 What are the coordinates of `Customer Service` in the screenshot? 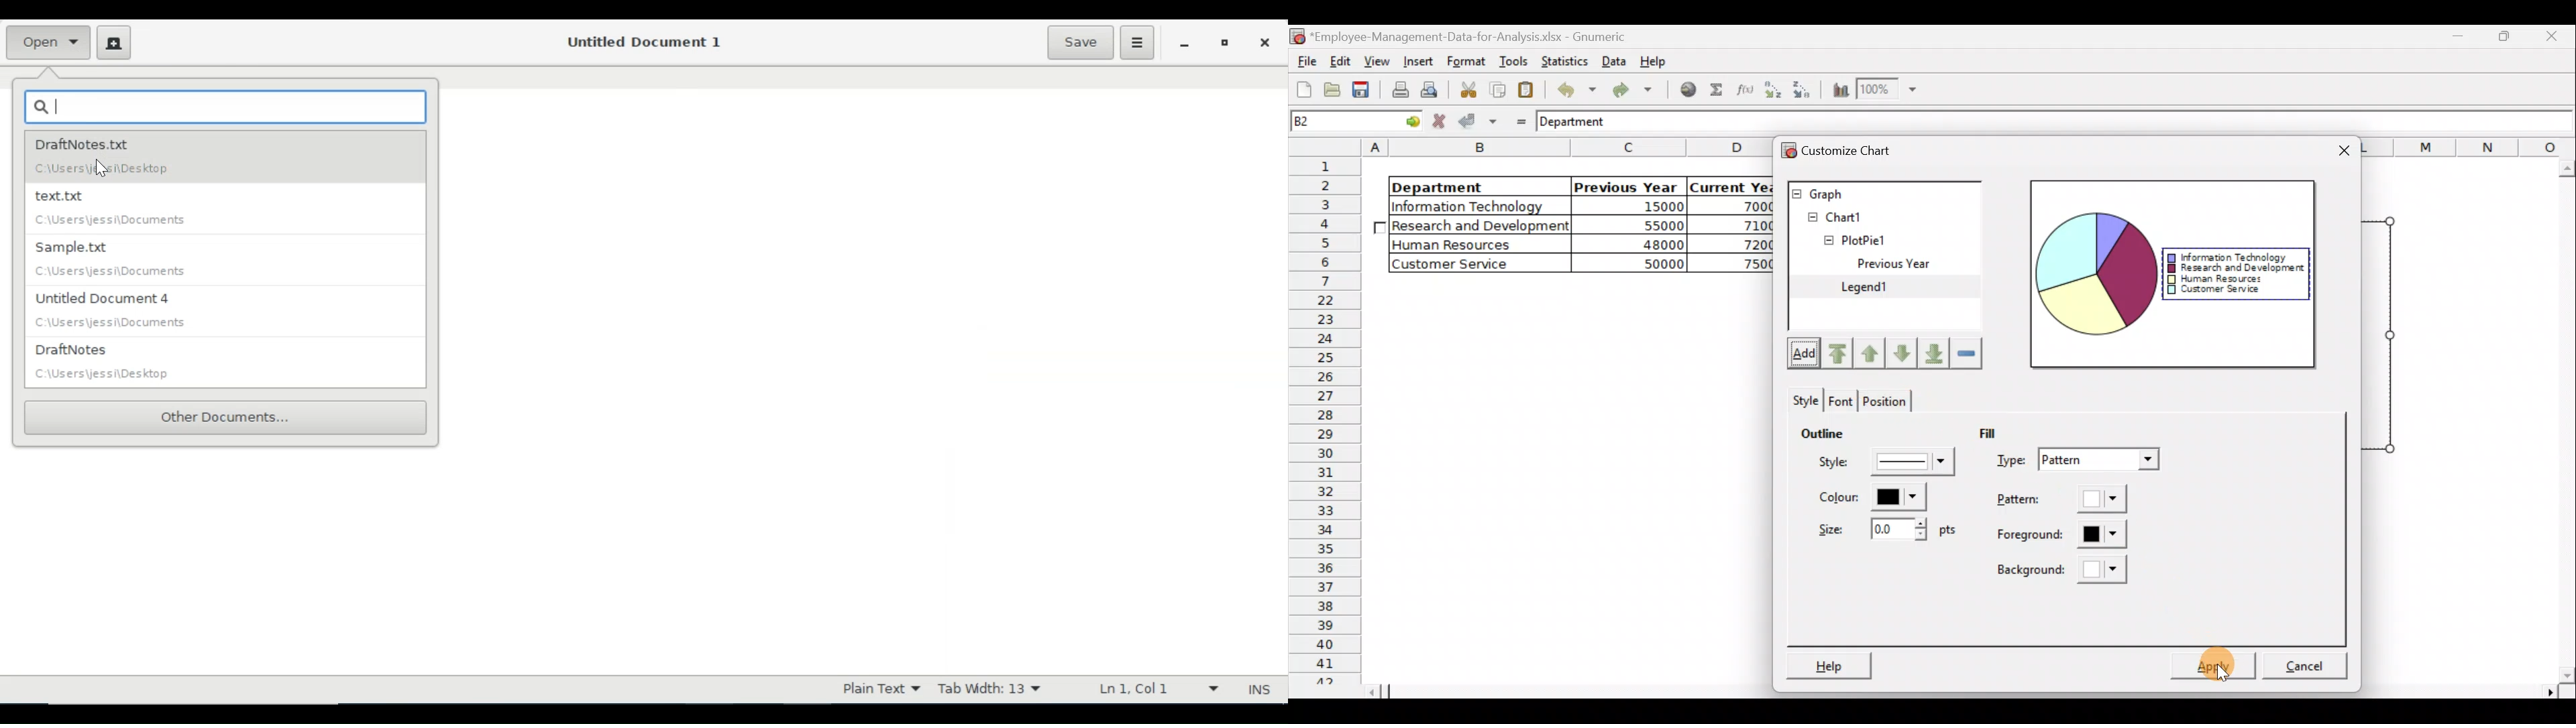 It's located at (1466, 264).